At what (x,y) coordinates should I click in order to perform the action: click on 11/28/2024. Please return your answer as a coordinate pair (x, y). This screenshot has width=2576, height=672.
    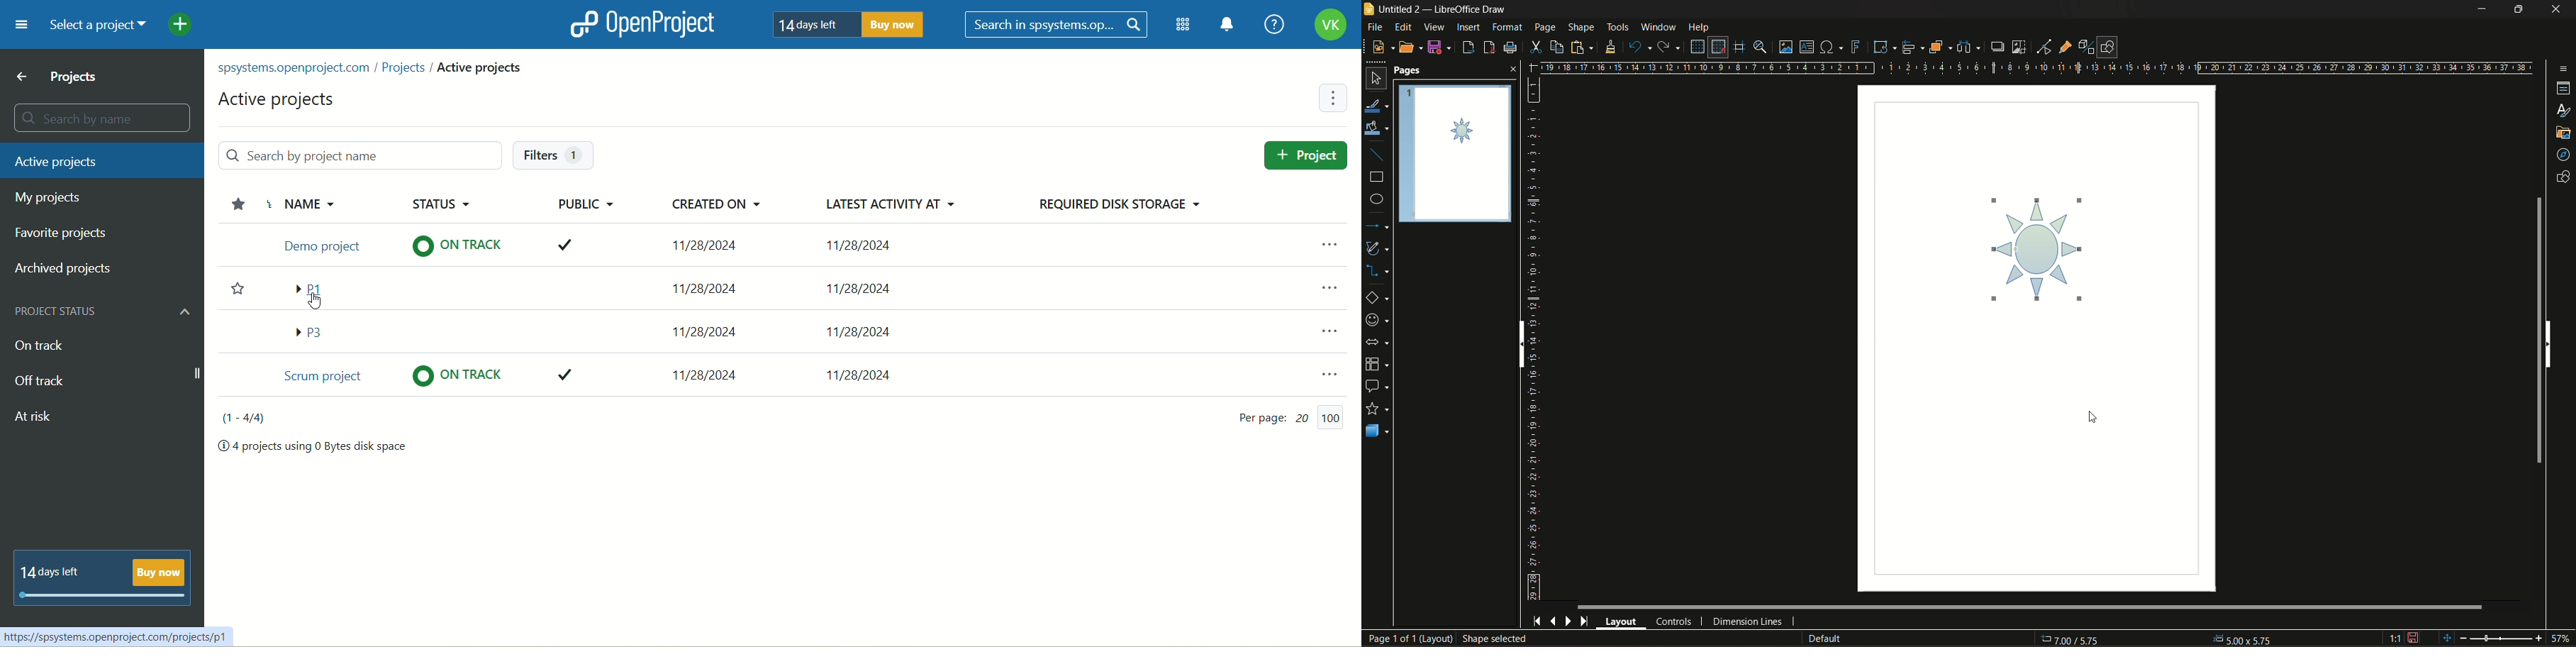
    Looking at the image, I should click on (872, 330).